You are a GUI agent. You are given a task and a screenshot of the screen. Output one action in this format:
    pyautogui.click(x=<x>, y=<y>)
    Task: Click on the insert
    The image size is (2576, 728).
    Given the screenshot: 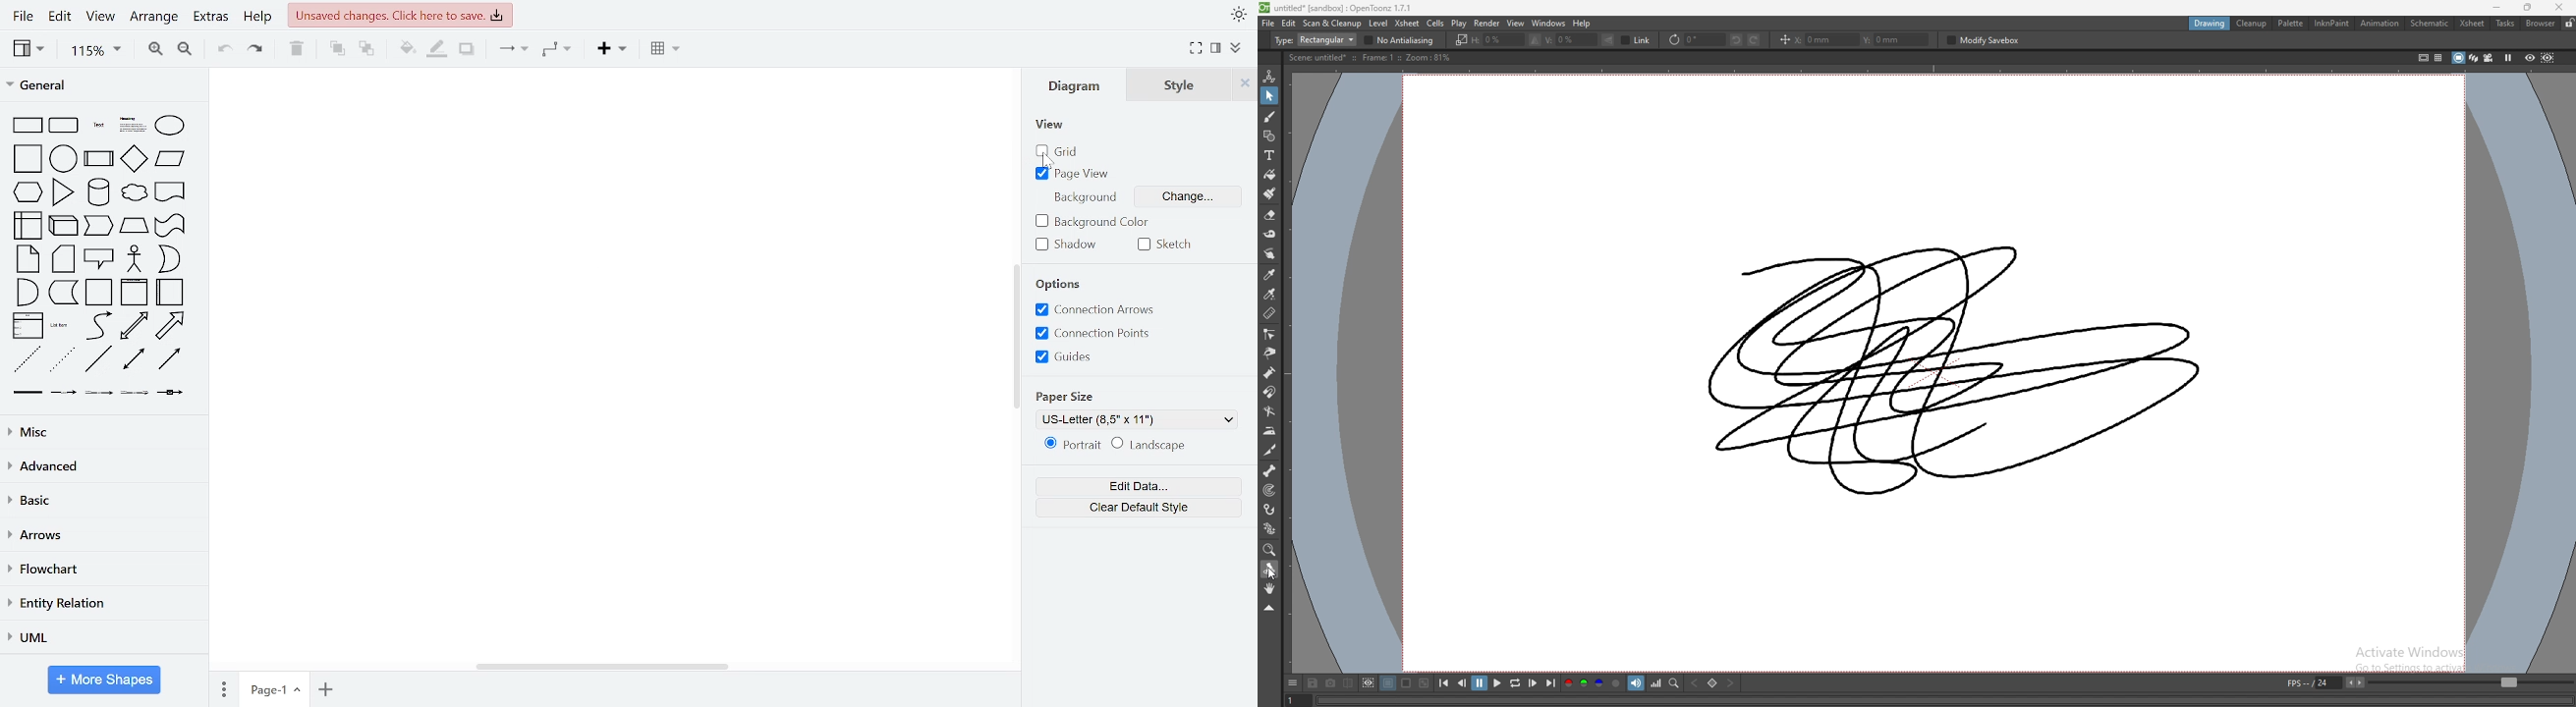 What is the action you would take?
    pyautogui.click(x=612, y=50)
    